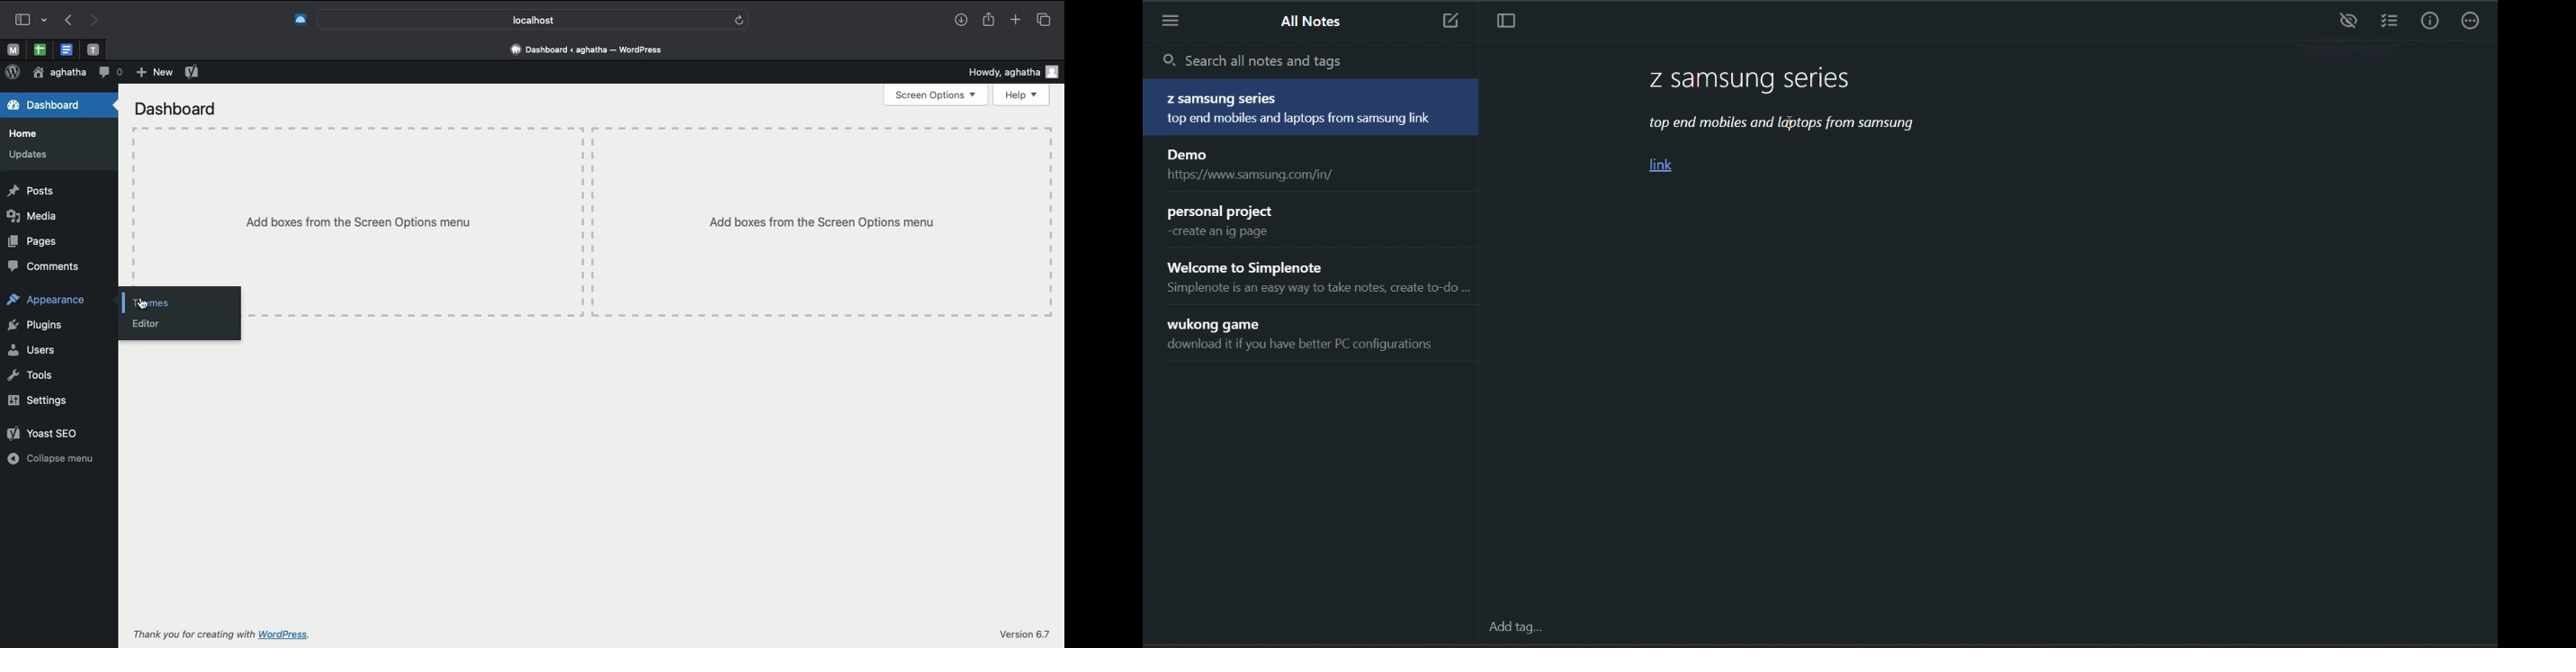  What do you see at coordinates (34, 328) in the screenshot?
I see `Plugins` at bounding box center [34, 328].